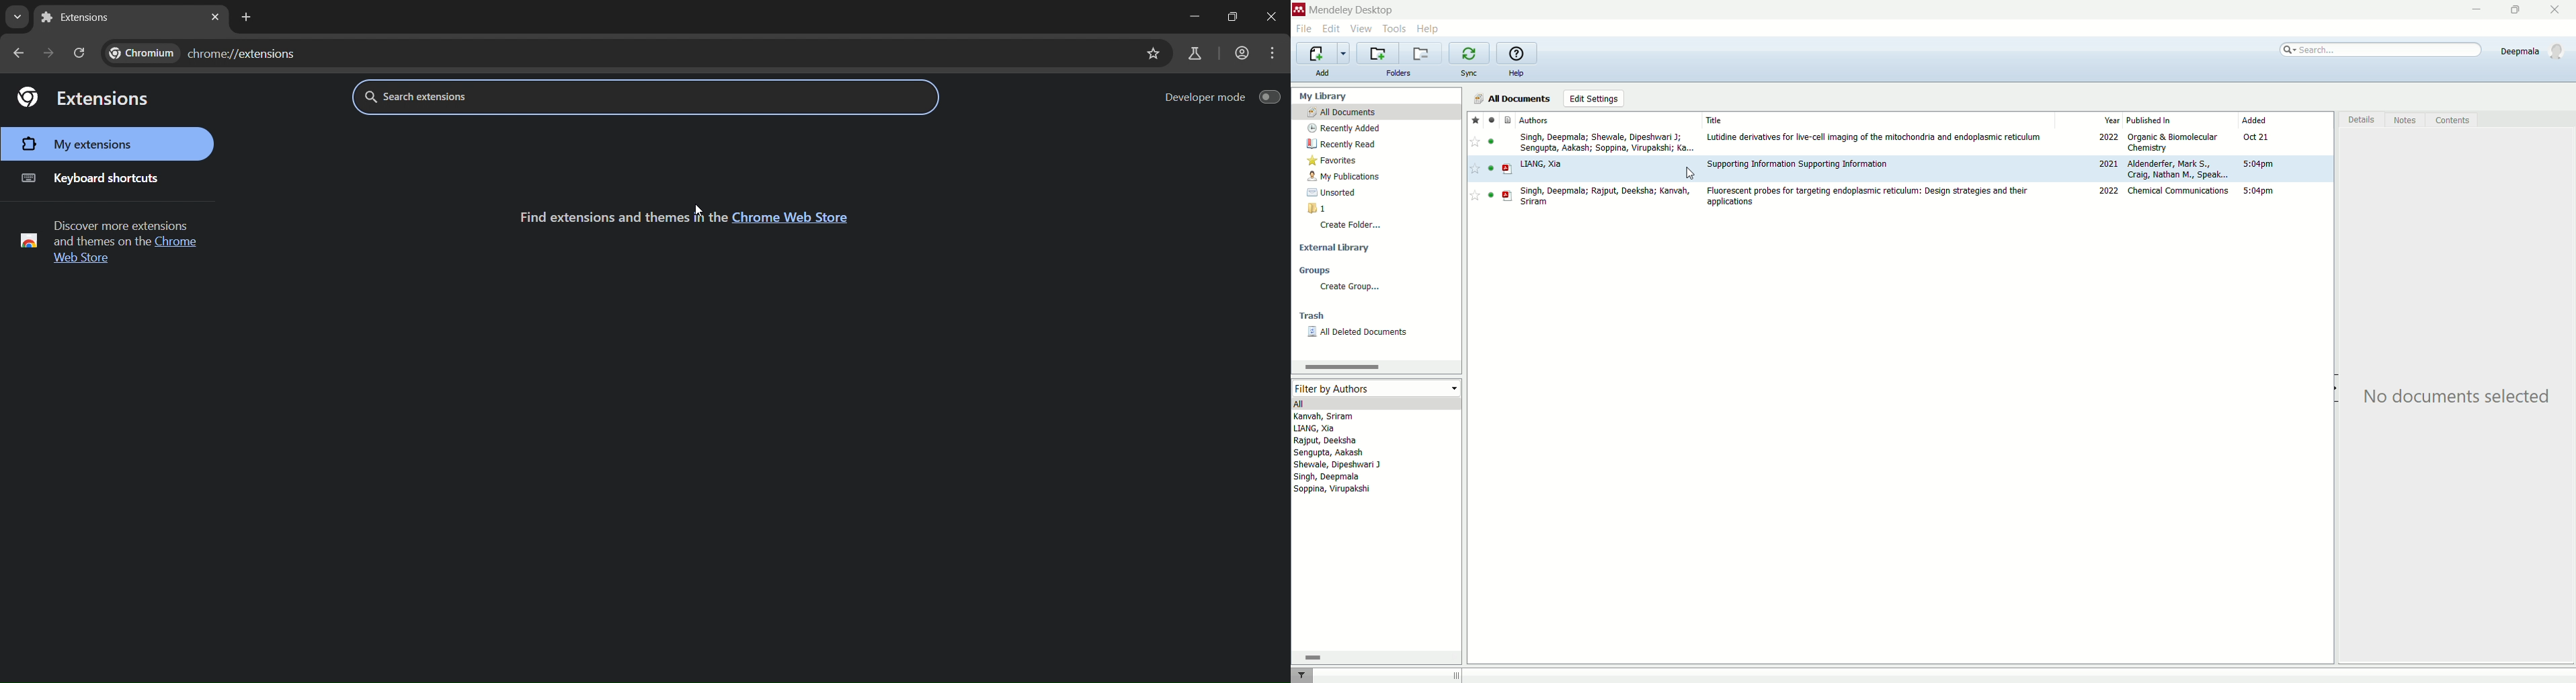 The height and width of the screenshot is (700, 2576). I want to click on reload page, so click(81, 54).